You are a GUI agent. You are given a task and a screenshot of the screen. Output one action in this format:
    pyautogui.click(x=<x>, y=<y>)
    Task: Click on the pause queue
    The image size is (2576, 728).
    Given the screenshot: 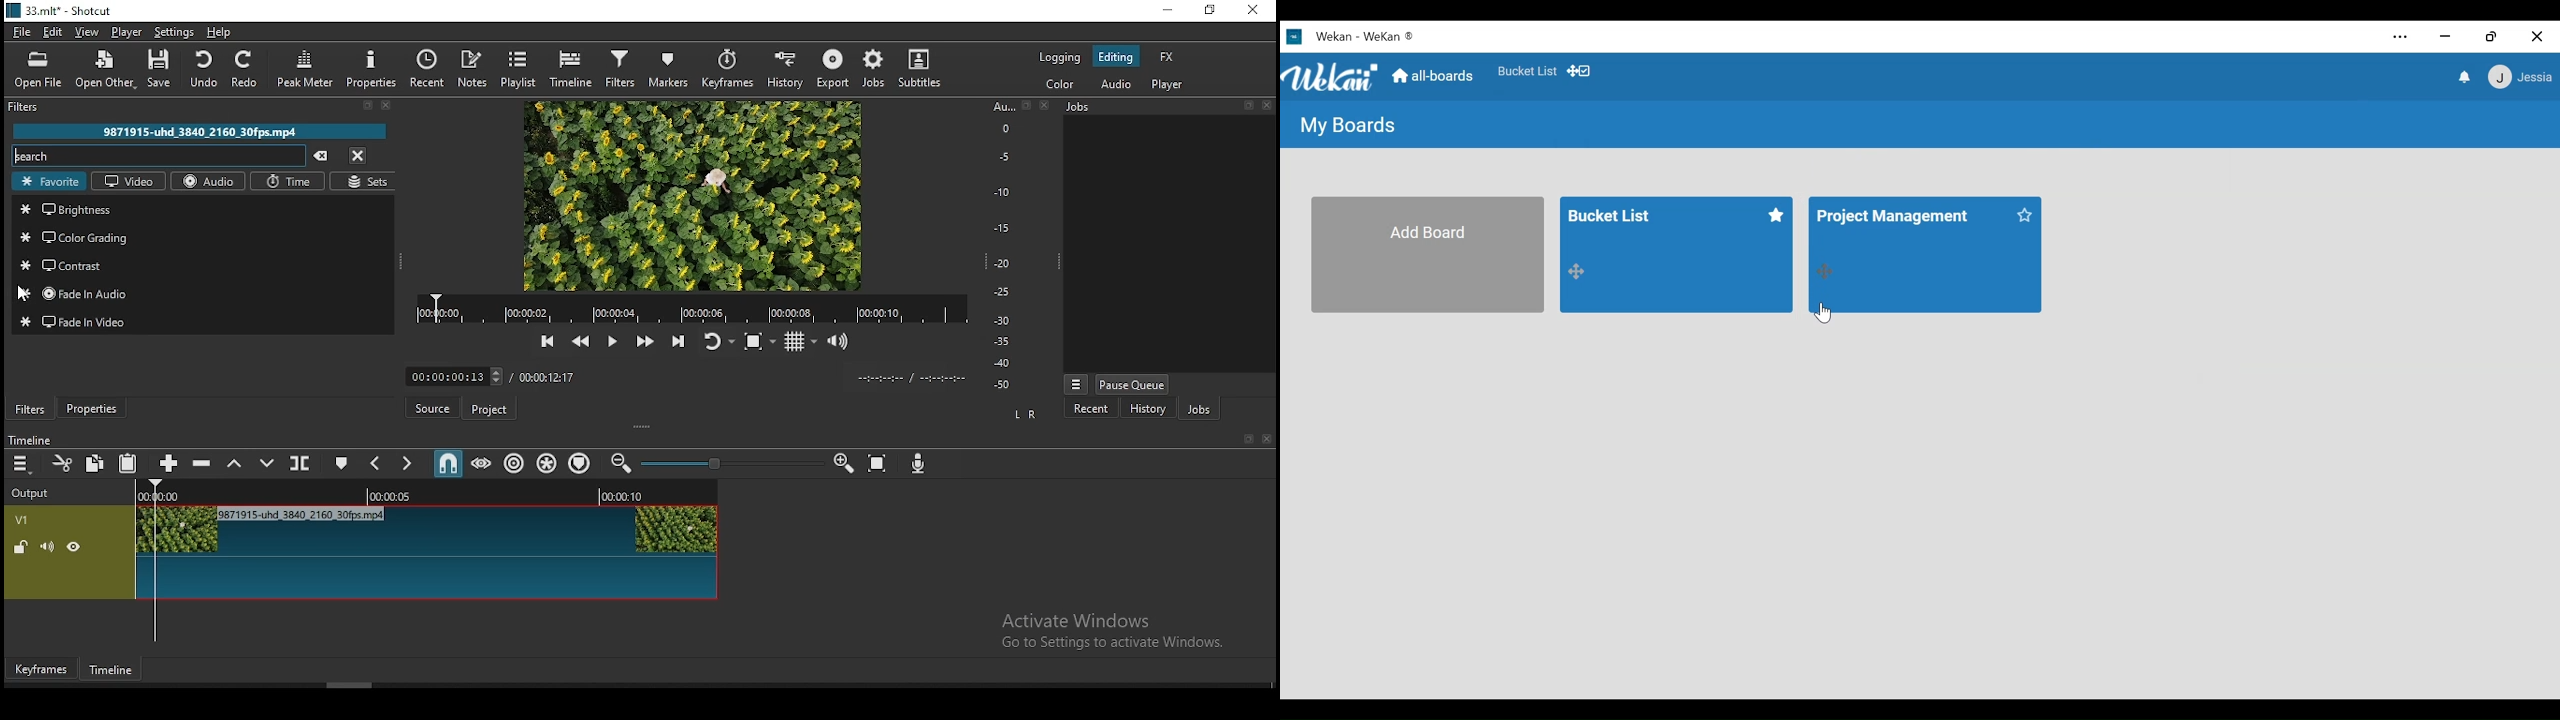 What is the action you would take?
    pyautogui.click(x=1132, y=383)
    